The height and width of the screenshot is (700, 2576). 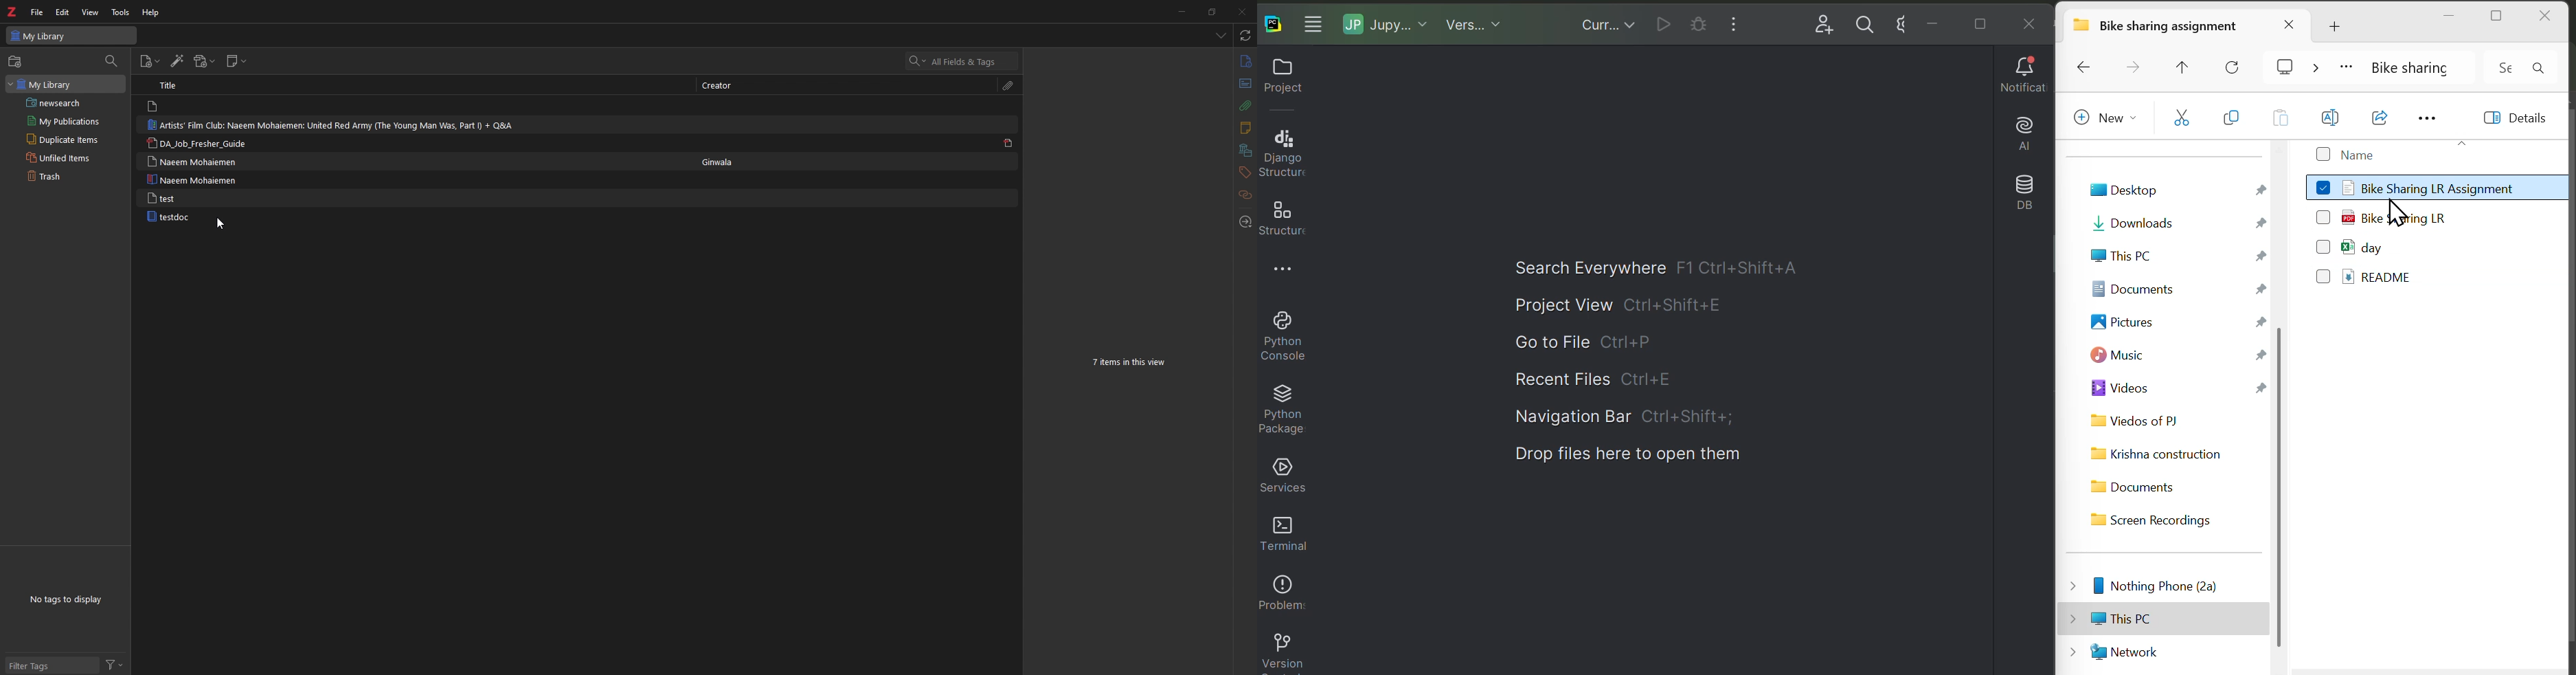 I want to click on filter items, so click(x=112, y=61).